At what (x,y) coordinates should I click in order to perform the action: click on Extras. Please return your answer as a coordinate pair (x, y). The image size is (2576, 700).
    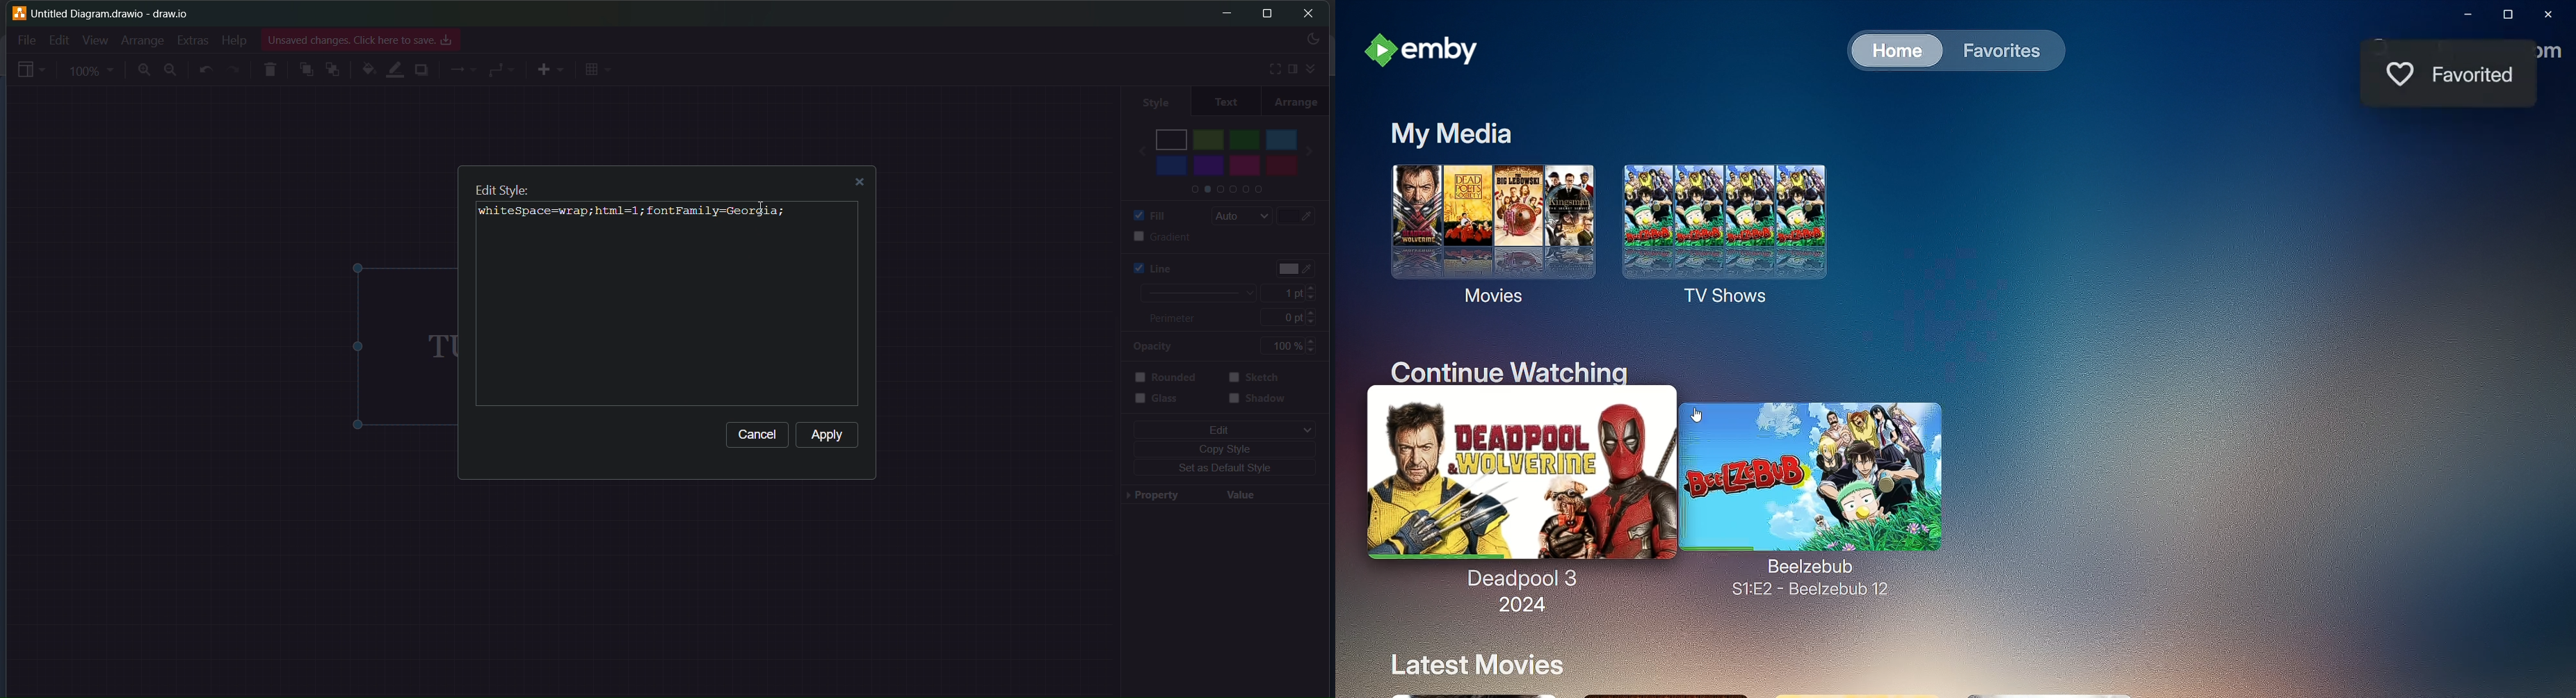
    Looking at the image, I should click on (195, 38).